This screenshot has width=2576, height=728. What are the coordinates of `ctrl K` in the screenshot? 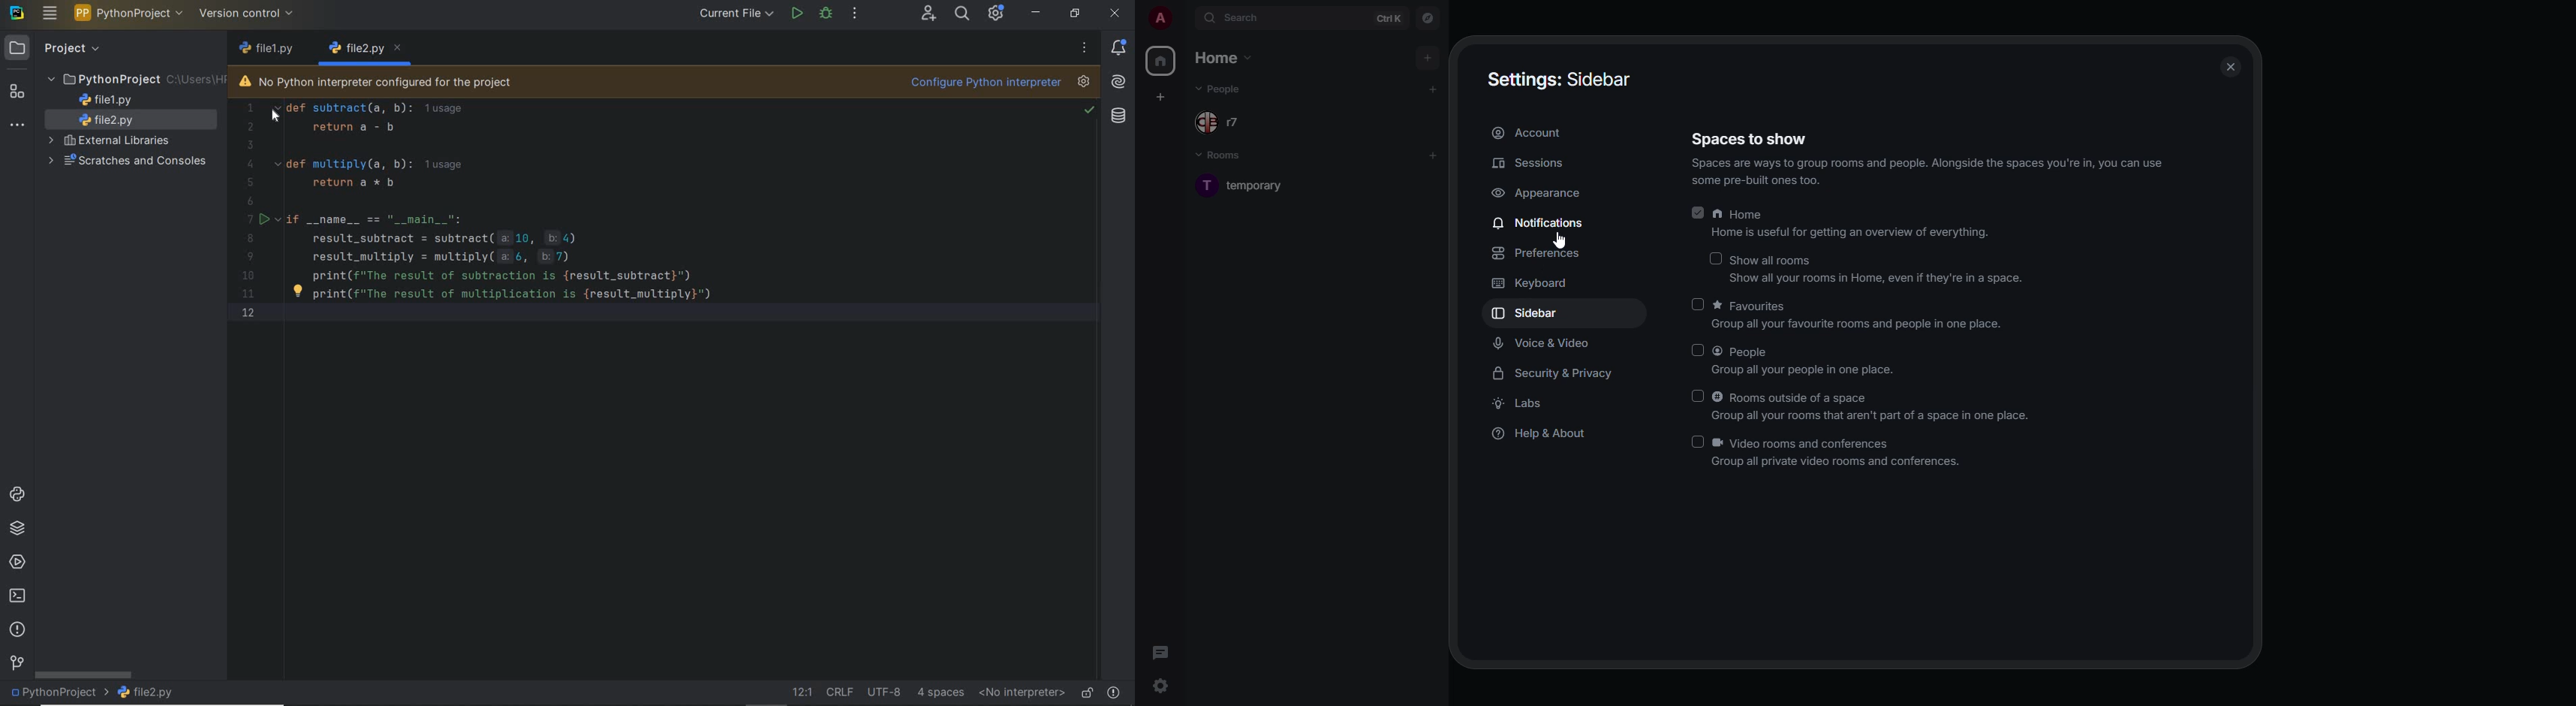 It's located at (1389, 18).